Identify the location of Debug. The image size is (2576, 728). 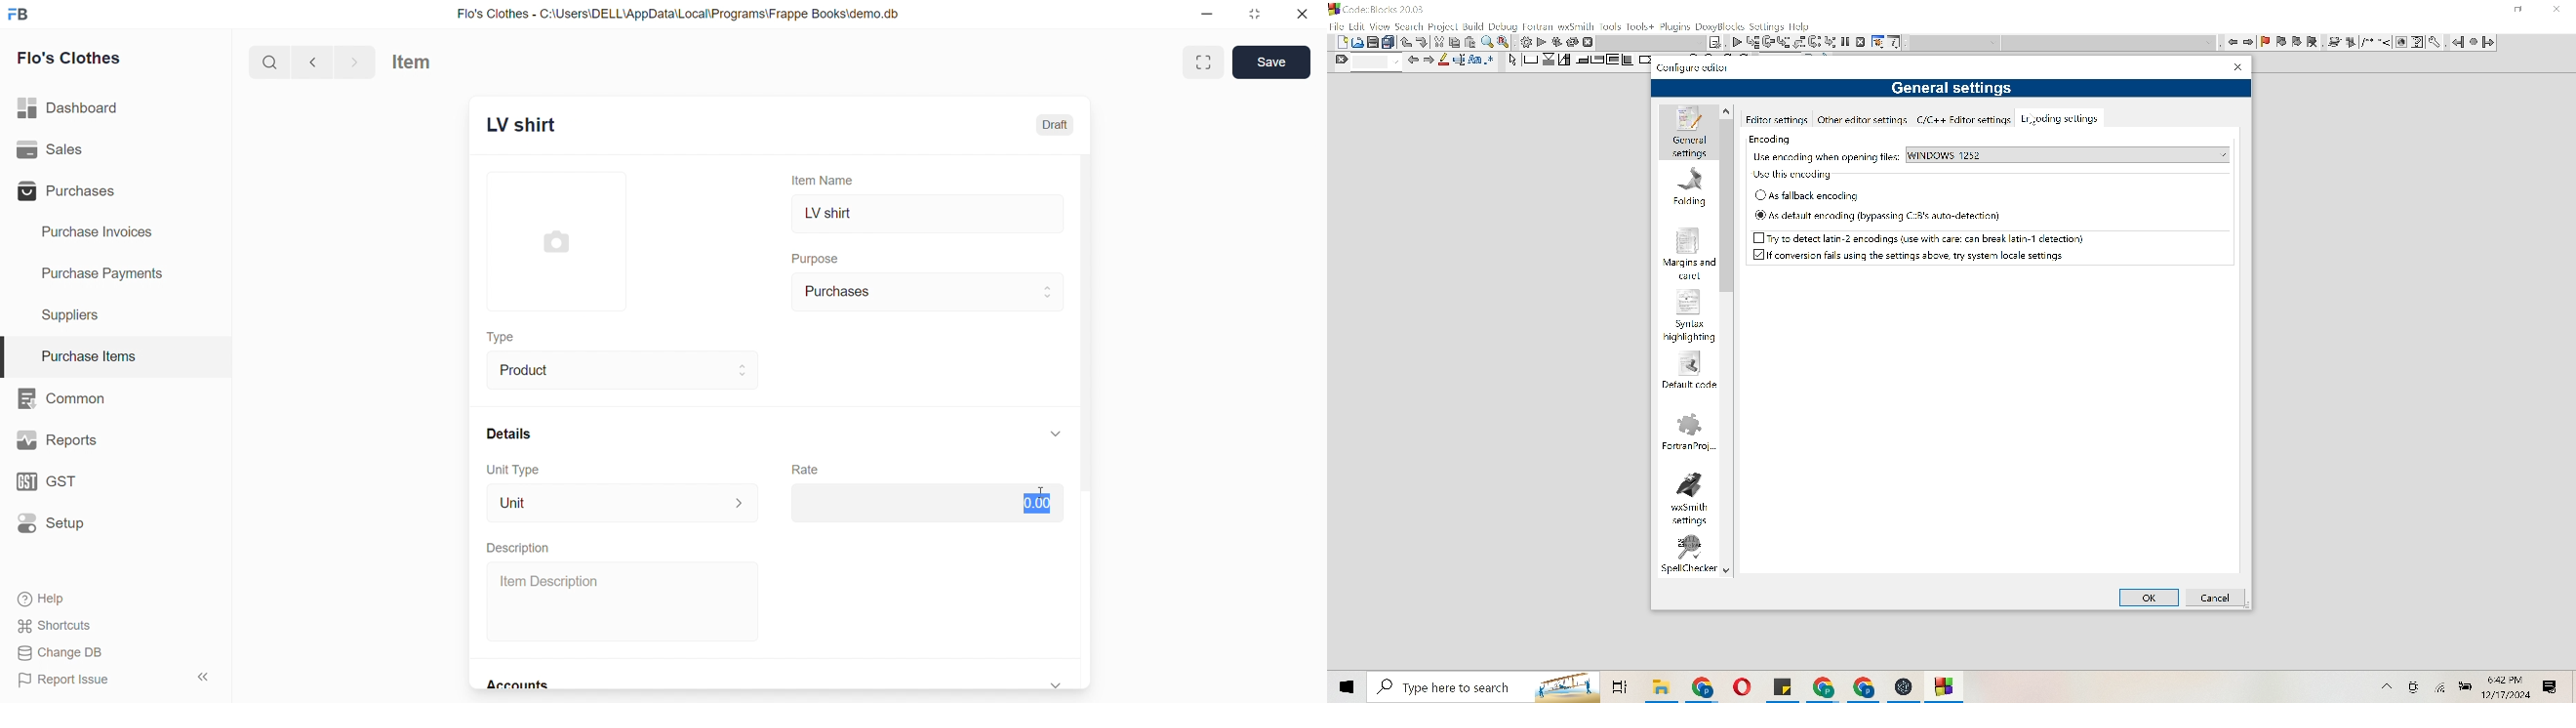
(1503, 26).